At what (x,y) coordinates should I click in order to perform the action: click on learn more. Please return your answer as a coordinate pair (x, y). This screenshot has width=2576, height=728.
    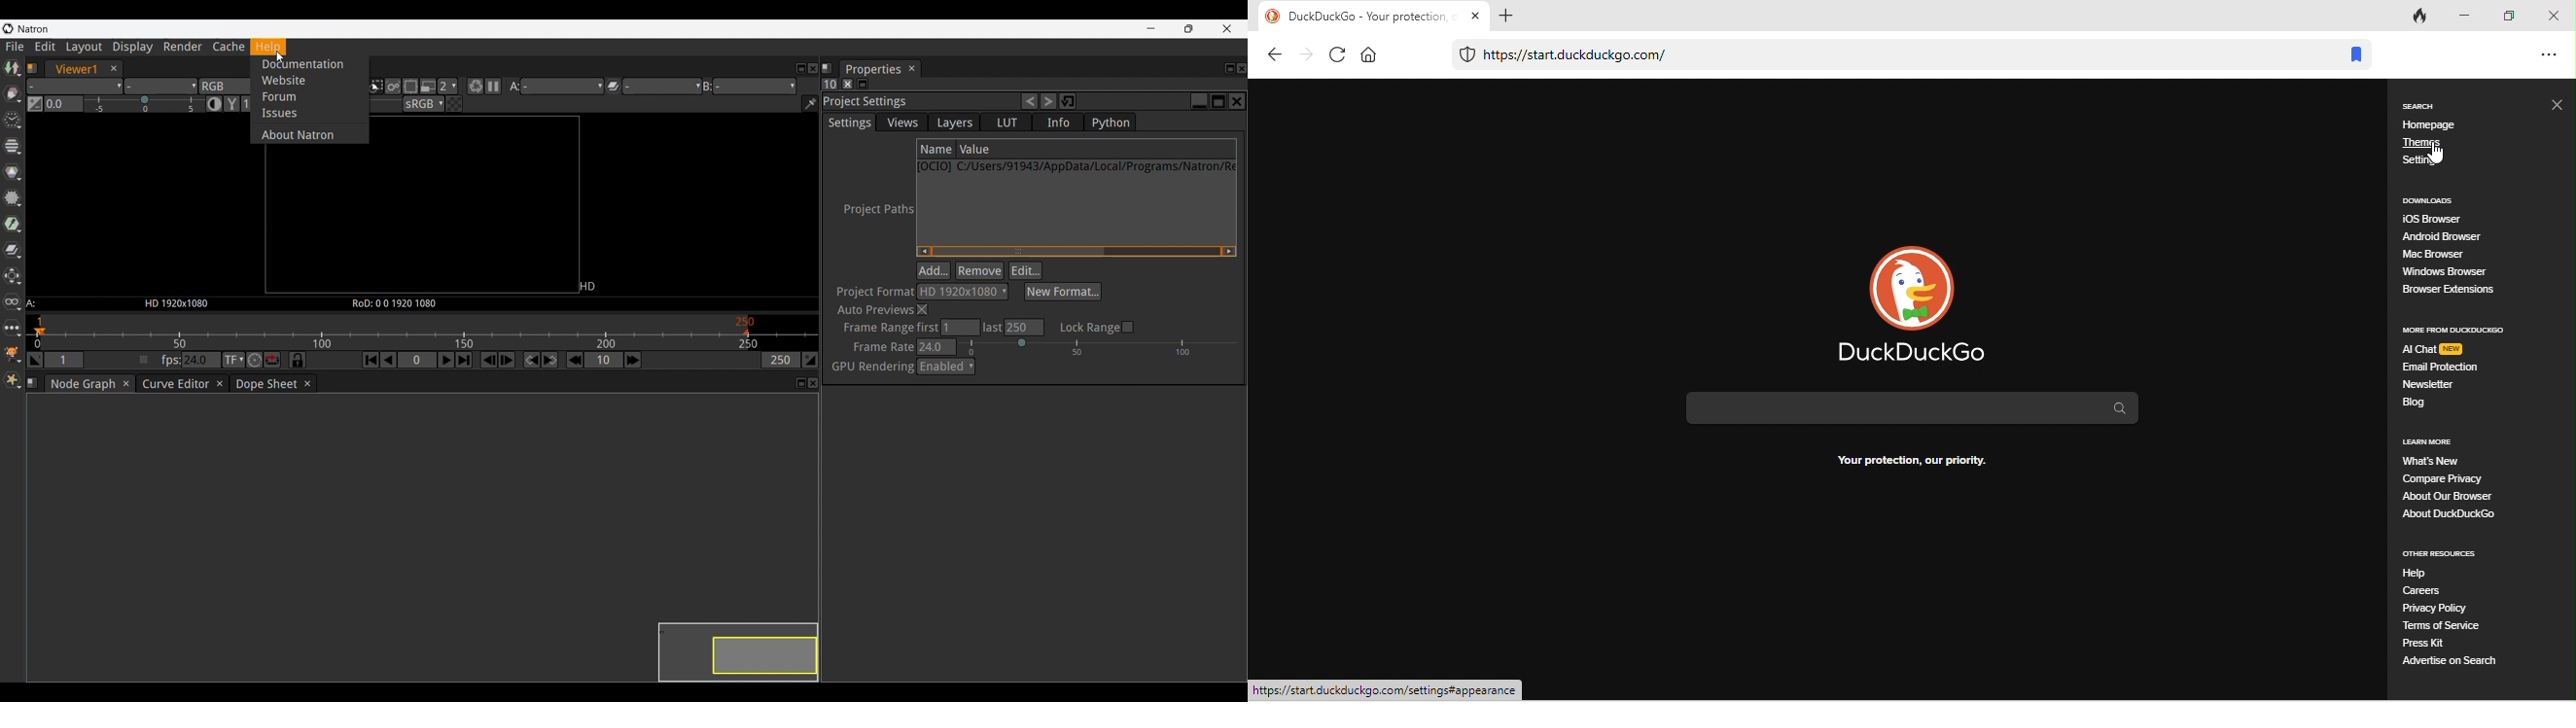
    Looking at the image, I should click on (2431, 440).